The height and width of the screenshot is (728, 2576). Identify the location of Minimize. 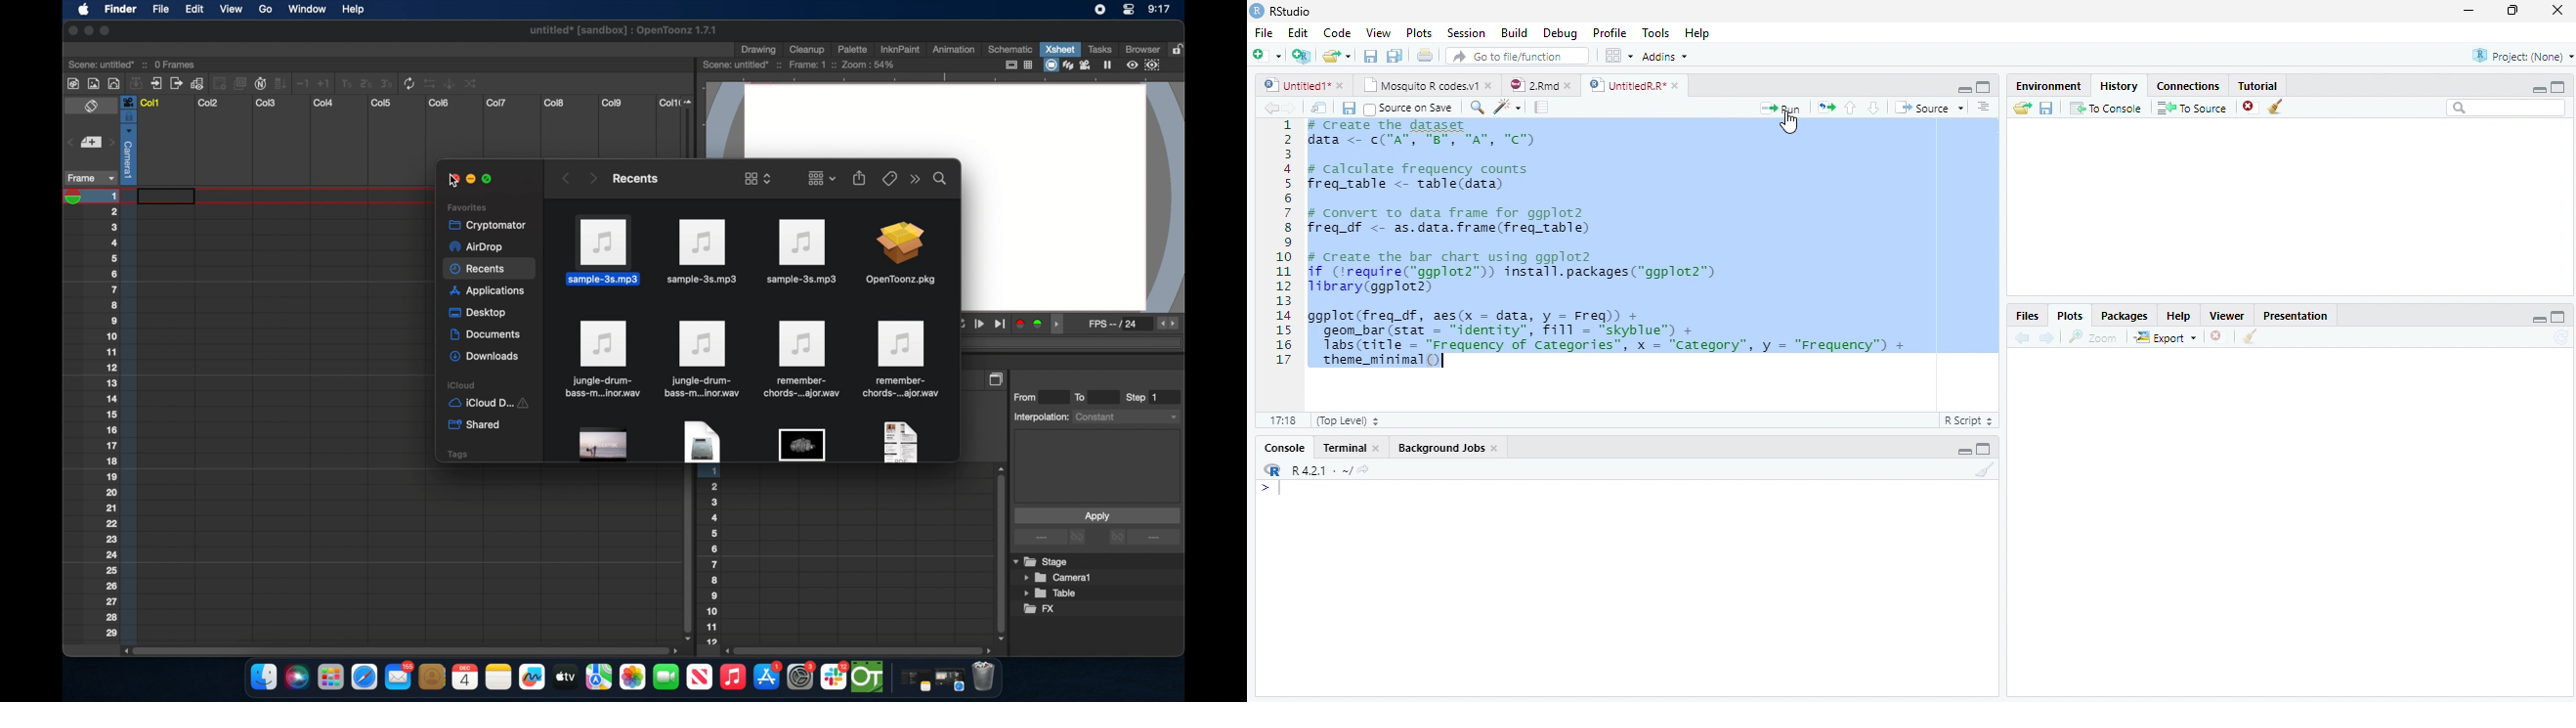
(2540, 321).